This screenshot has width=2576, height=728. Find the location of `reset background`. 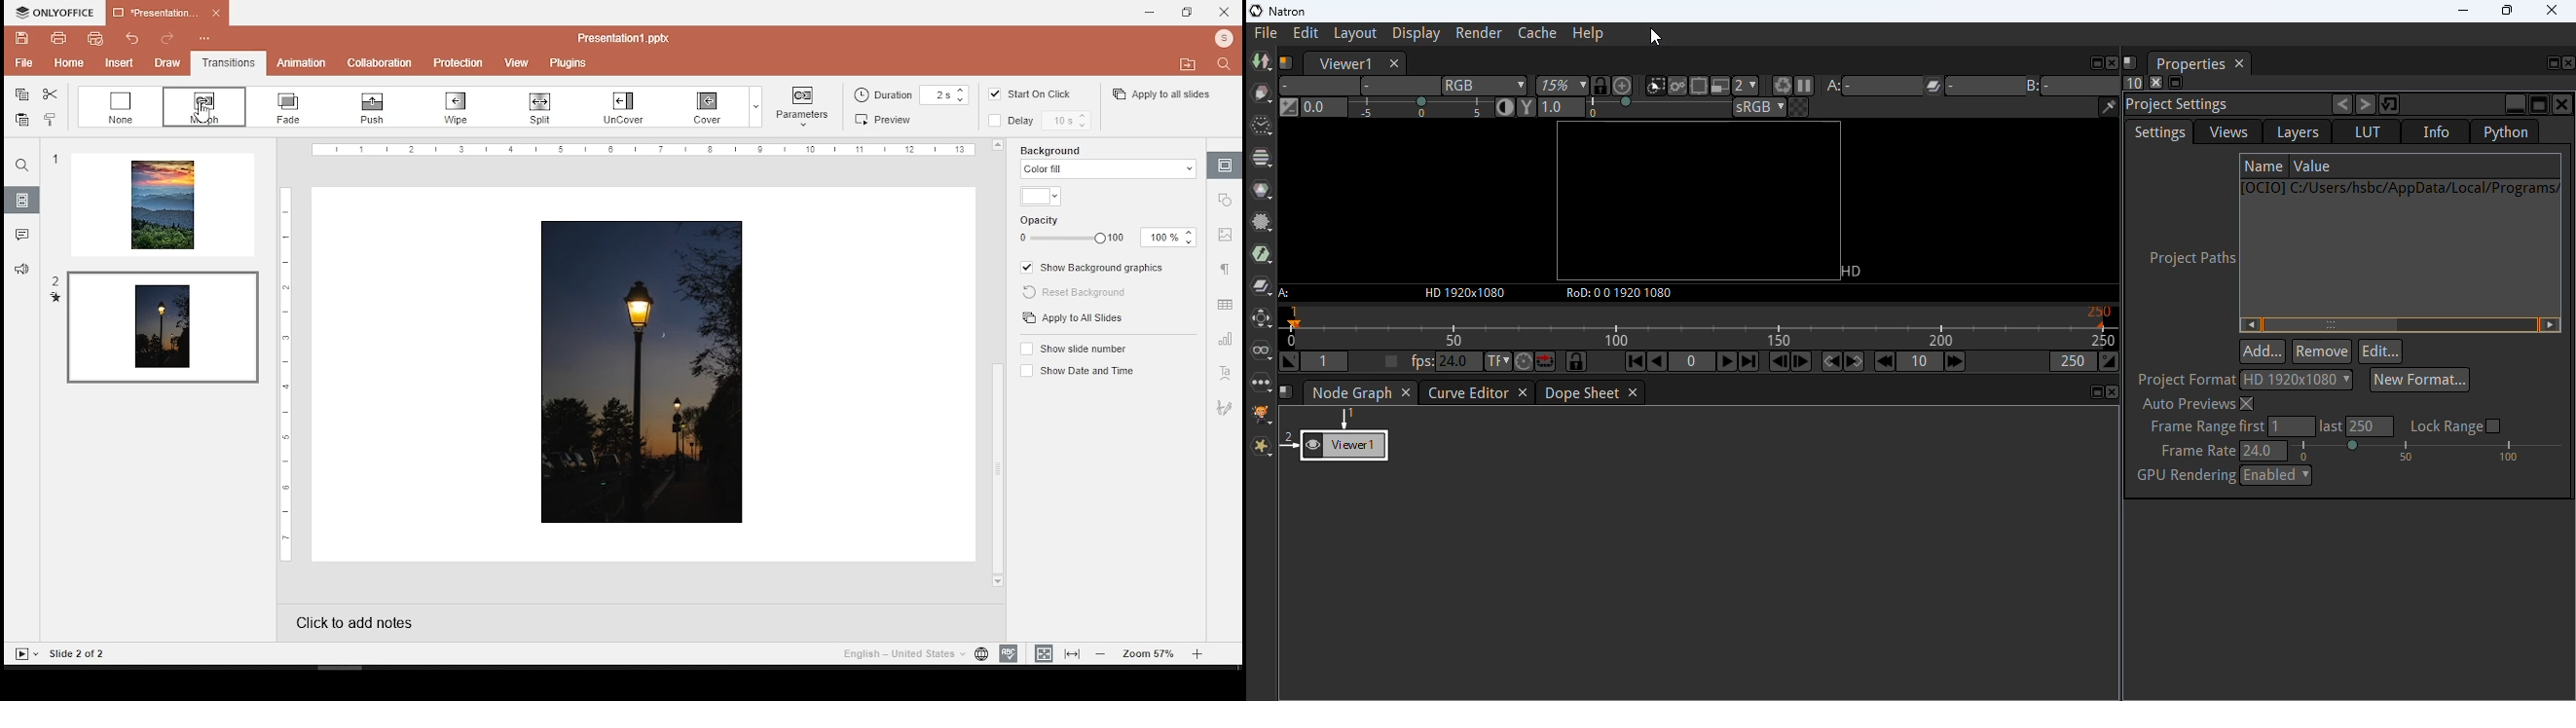

reset background is located at coordinates (1082, 293).